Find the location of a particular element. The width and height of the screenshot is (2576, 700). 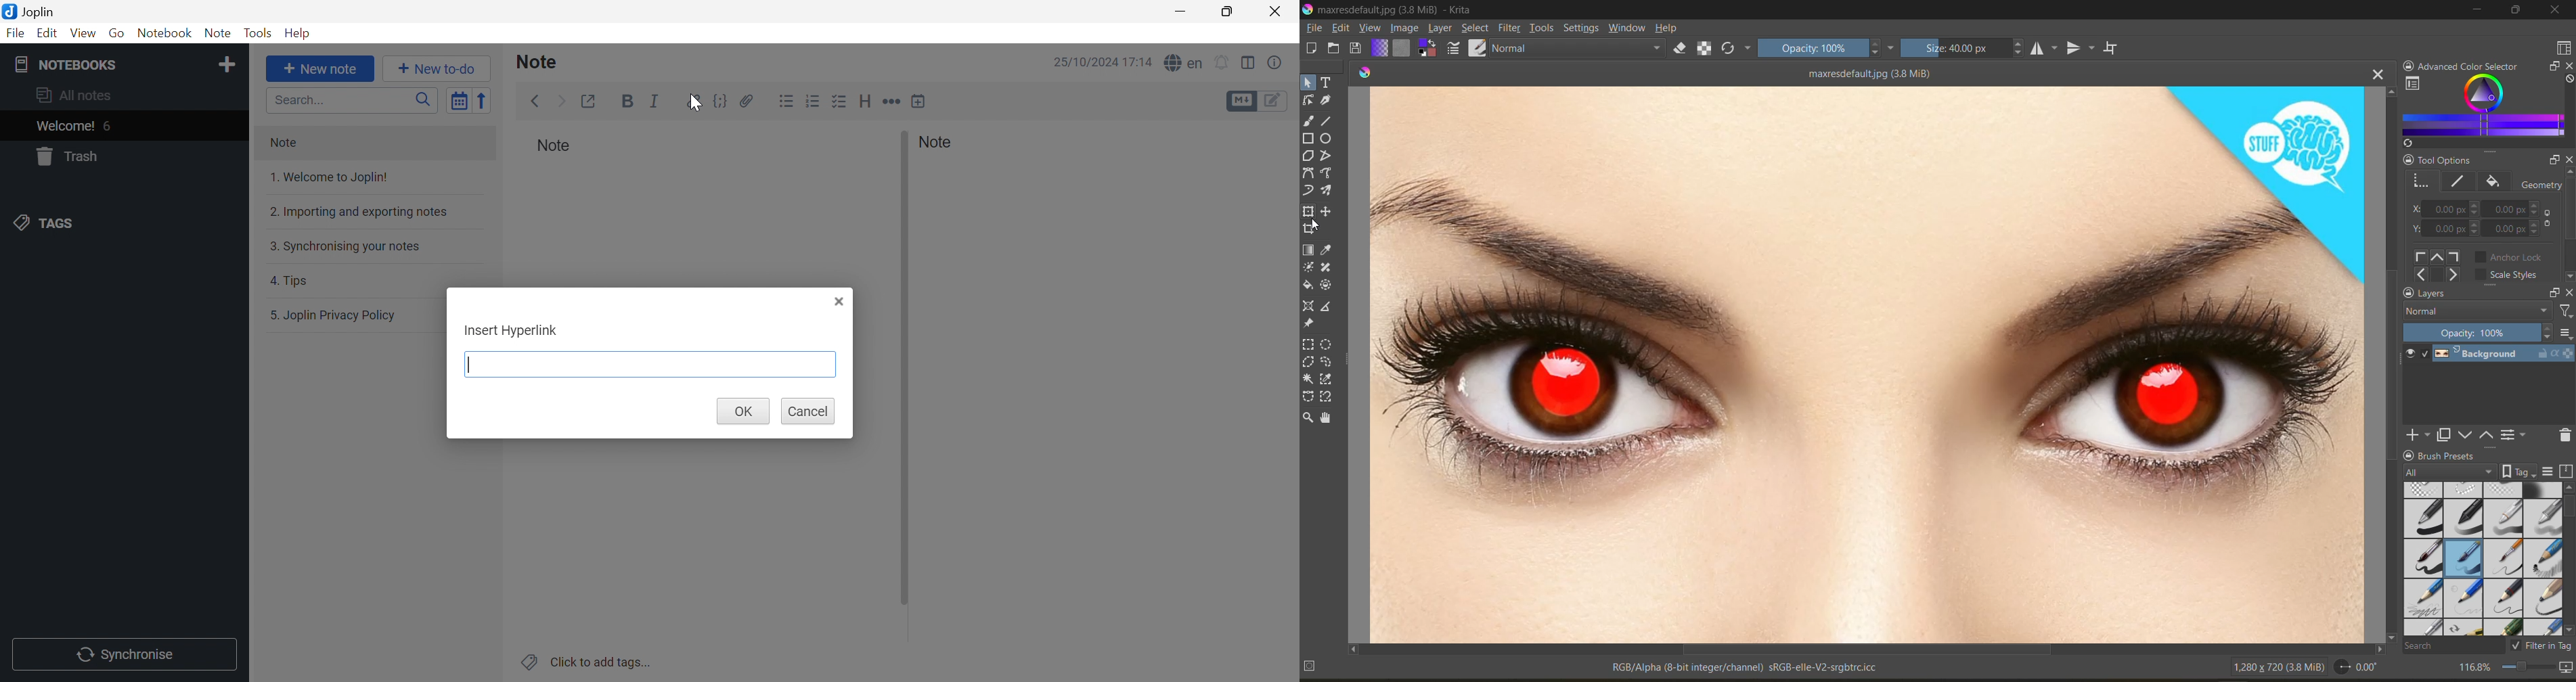

scroll bar is located at coordinates (904, 368).